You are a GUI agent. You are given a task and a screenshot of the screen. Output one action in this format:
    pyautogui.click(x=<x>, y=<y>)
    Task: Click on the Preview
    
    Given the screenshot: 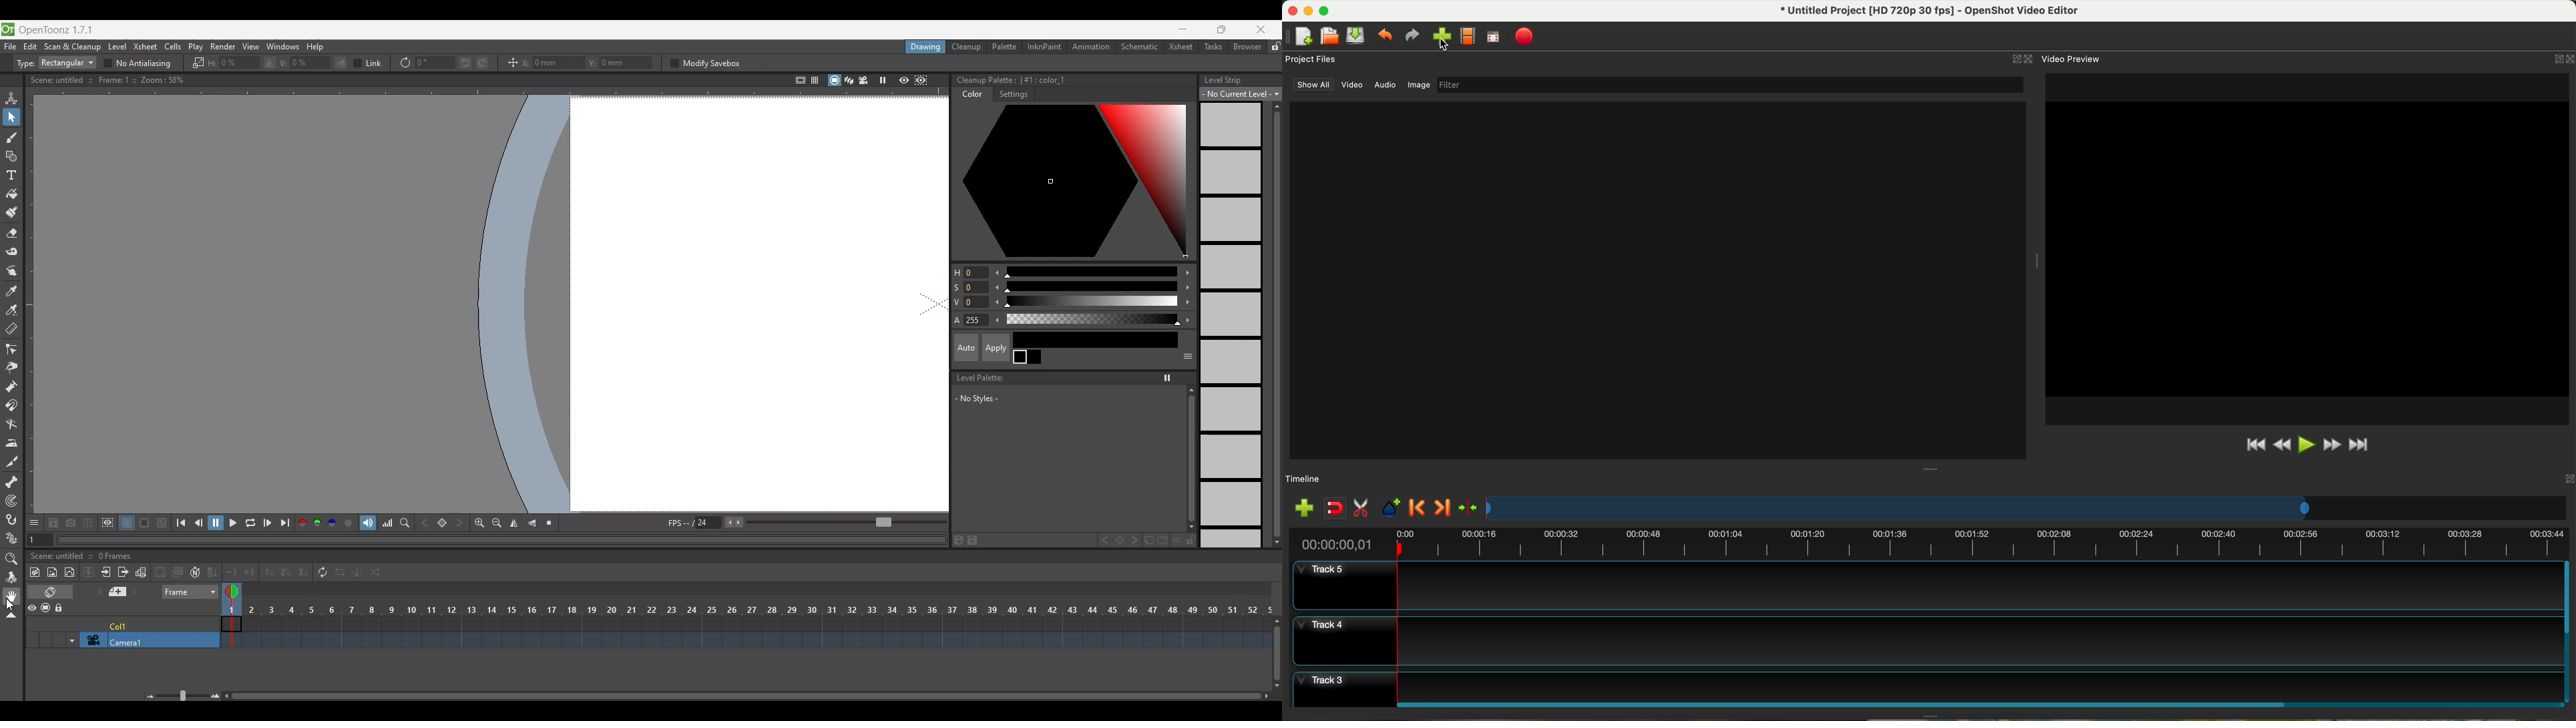 What is the action you would take?
    pyautogui.click(x=904, y=80)
    